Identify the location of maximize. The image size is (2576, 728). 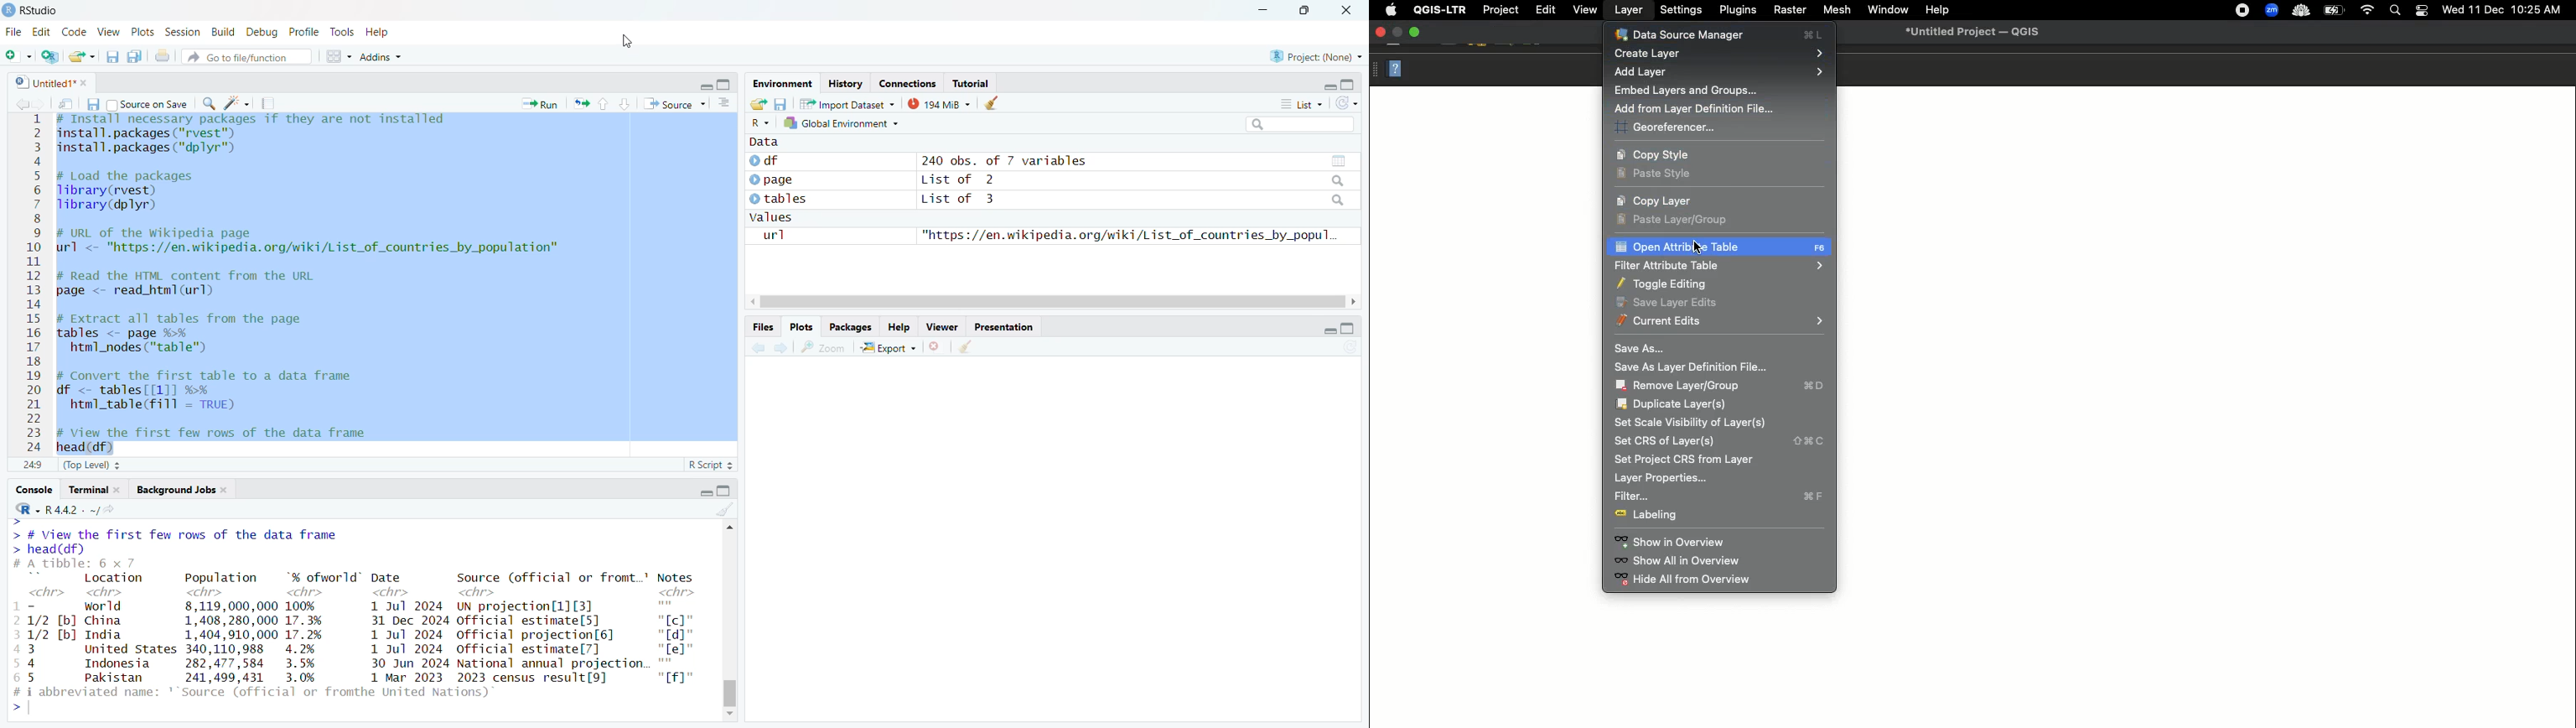
(724, 84).